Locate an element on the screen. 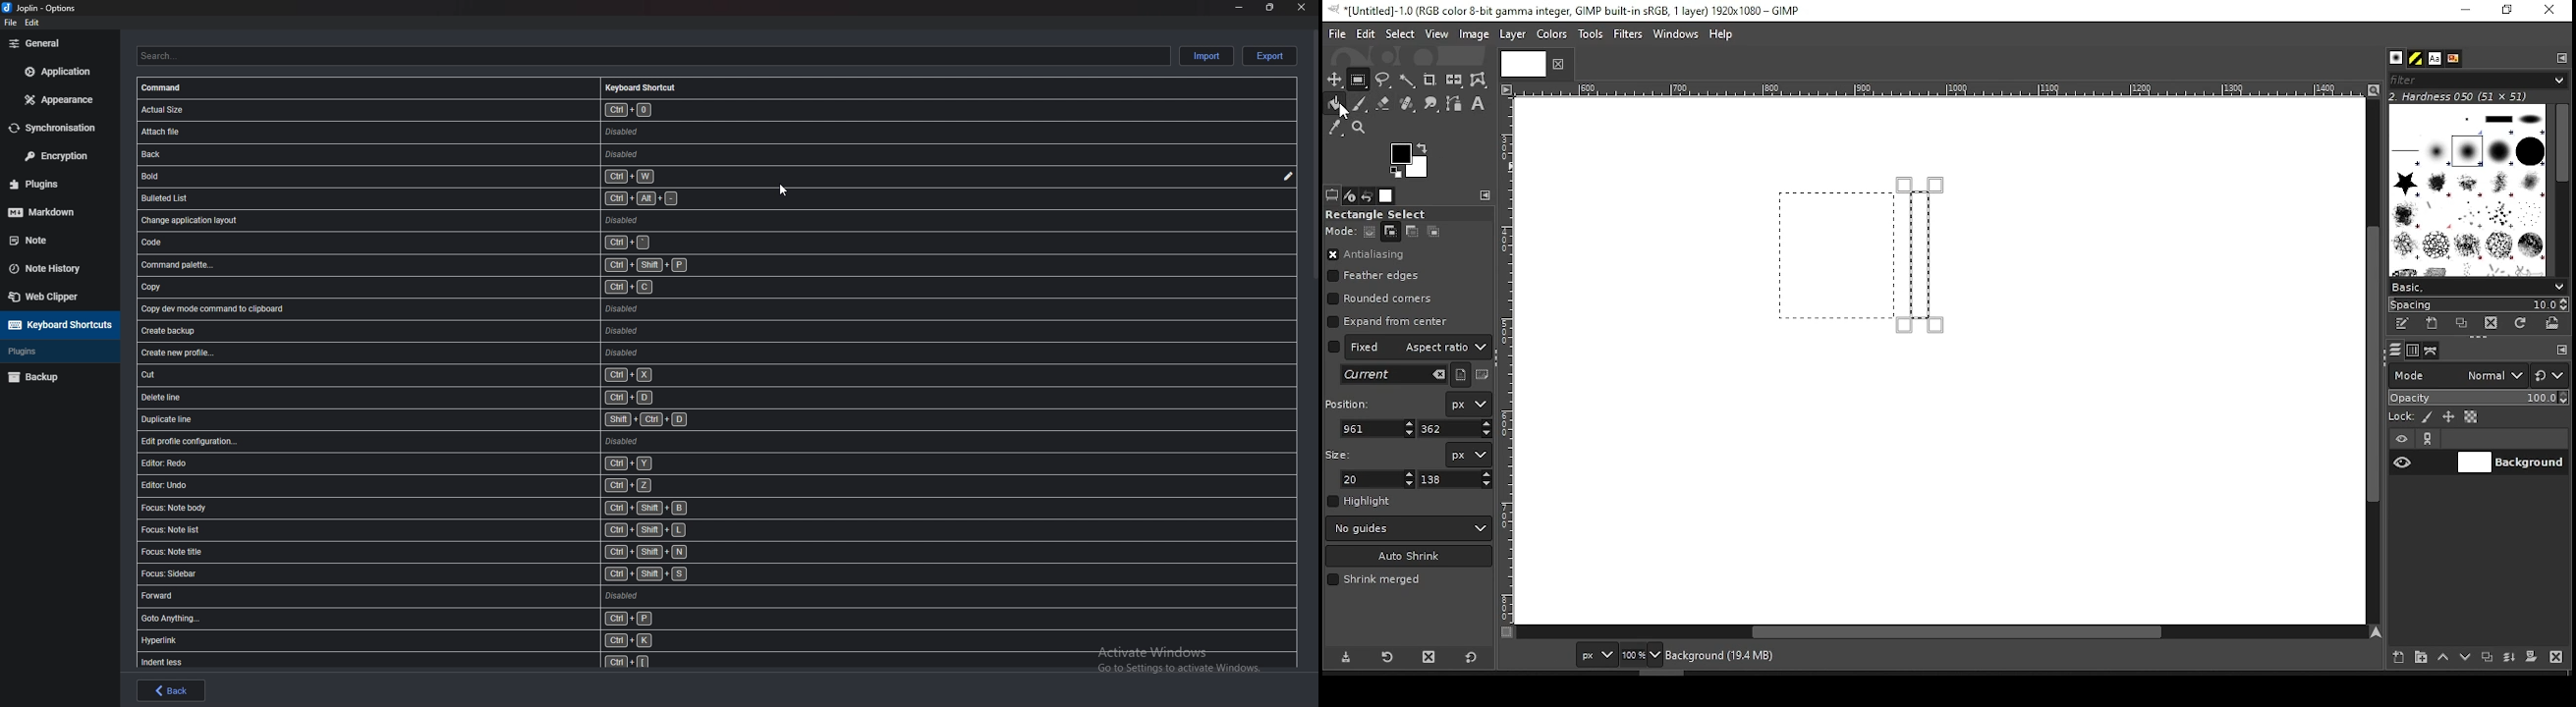 This screenshot has width=2576, height=728. Edit is located at coordinates (1288, 177).